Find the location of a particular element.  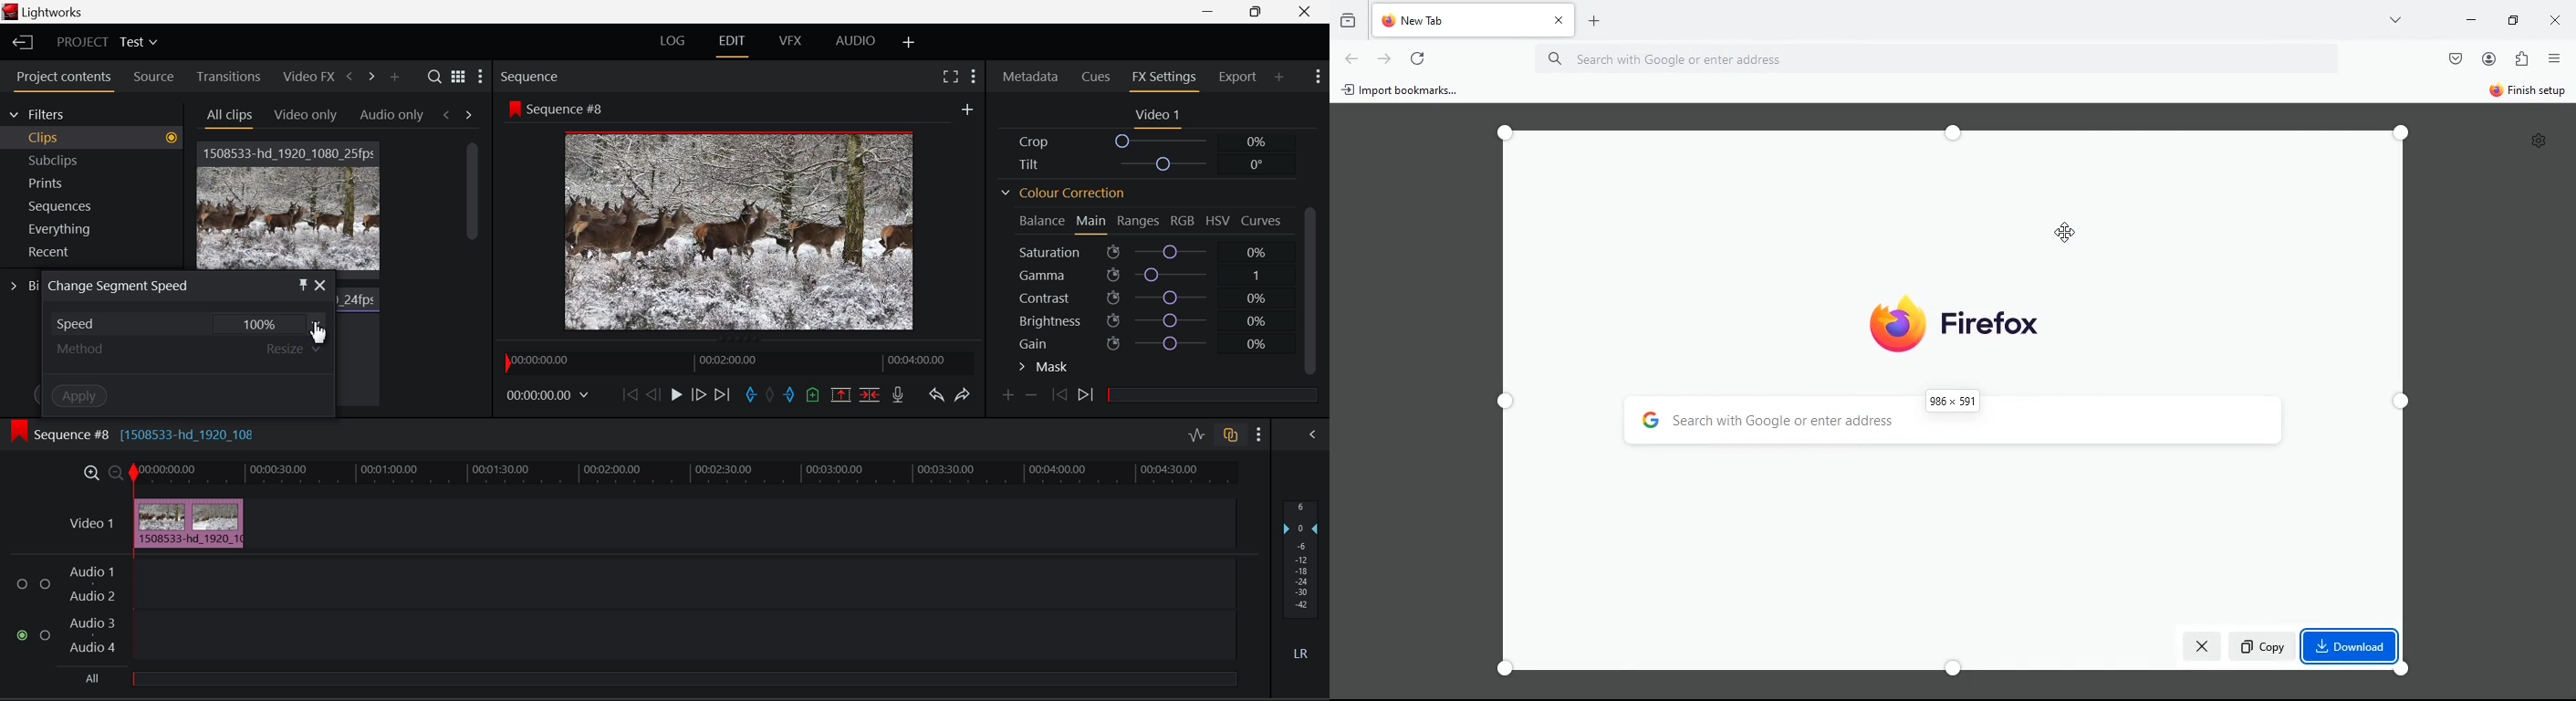

Go Forward is located at coordinates (701, 395).